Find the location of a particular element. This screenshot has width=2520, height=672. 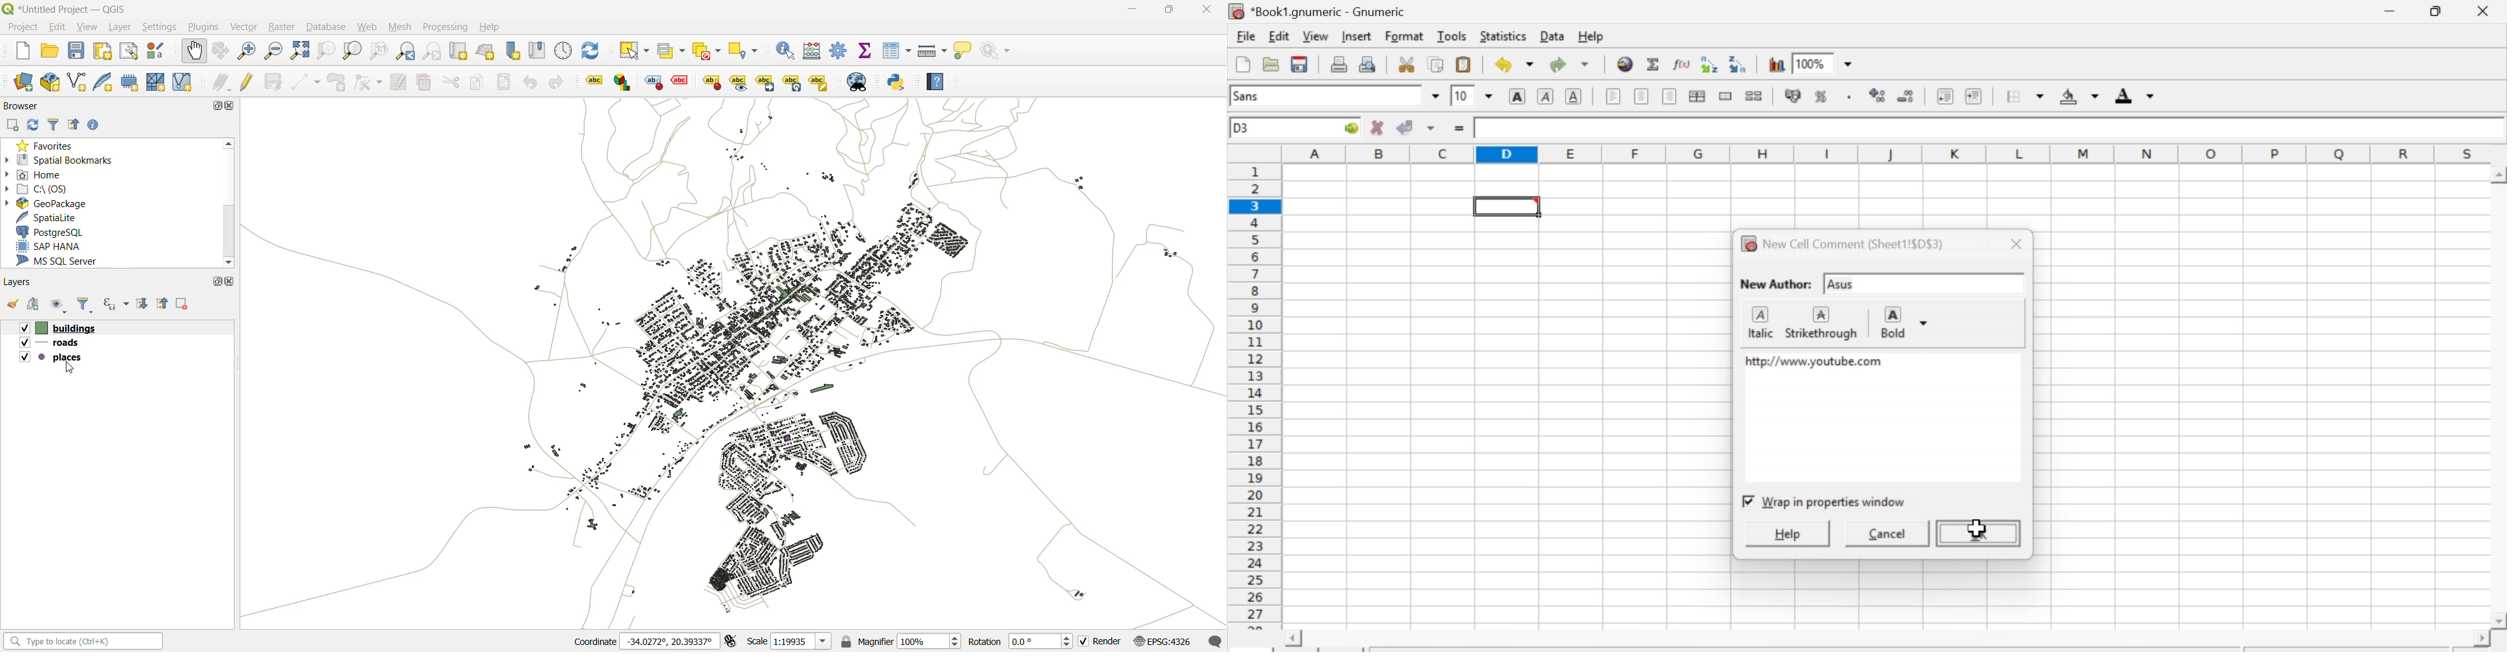

close is located at coordinates (1205, 13).